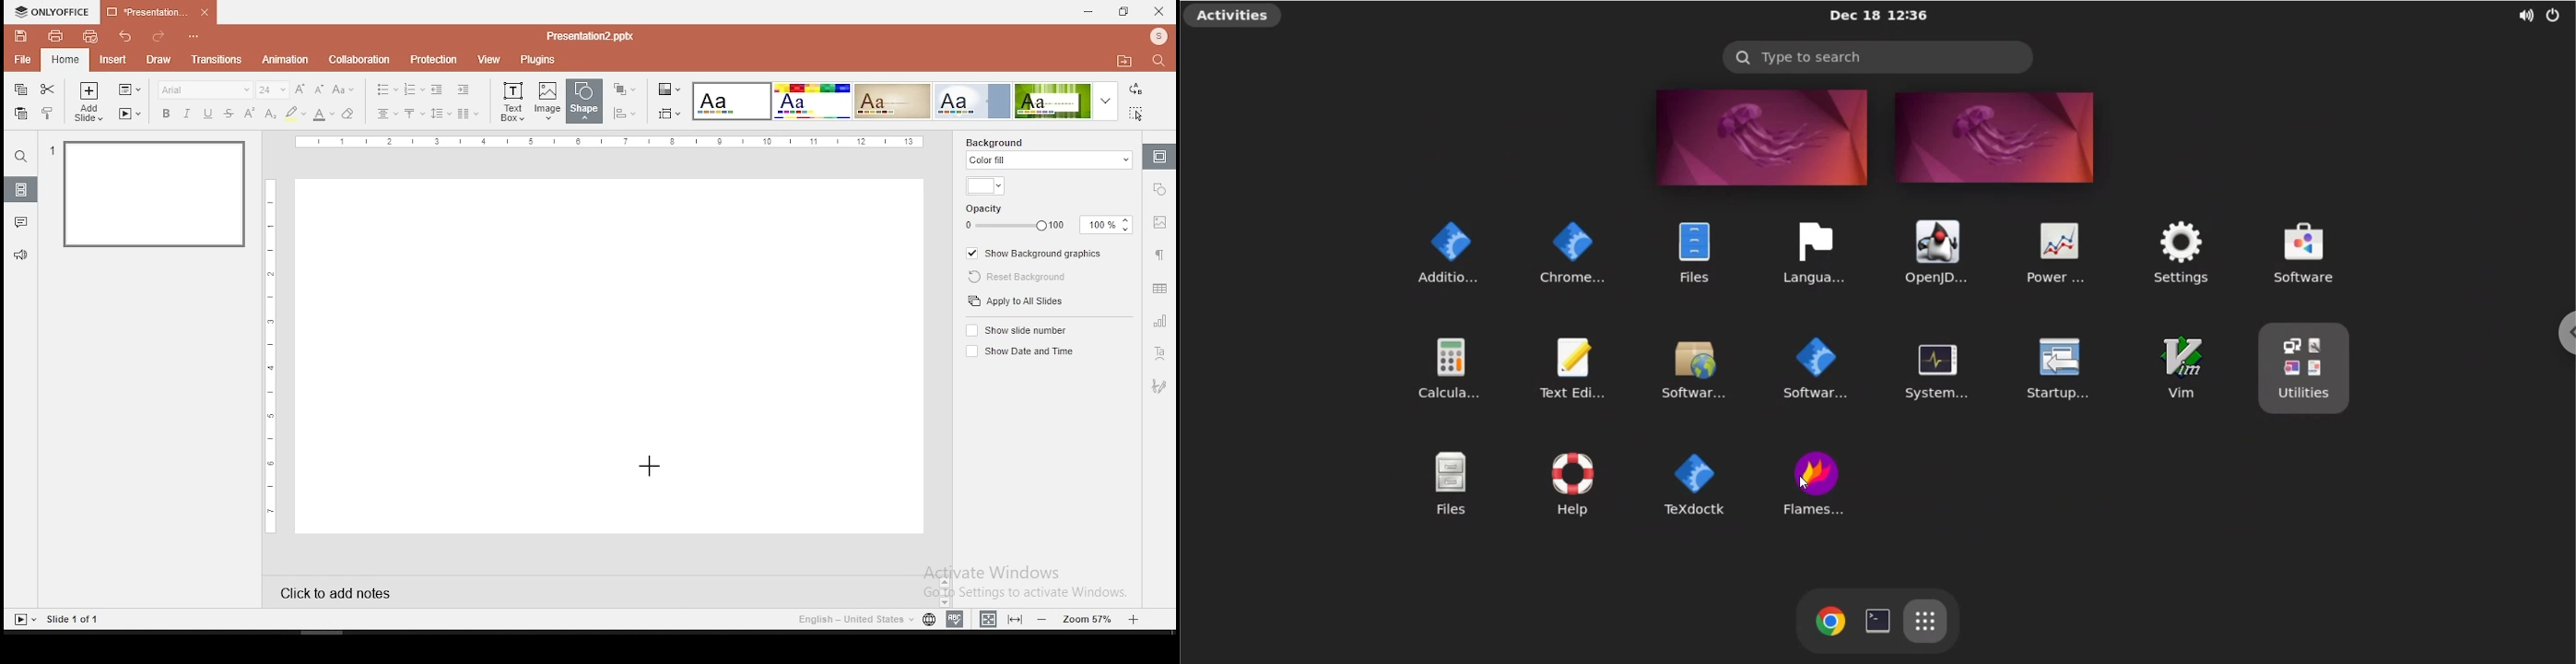  What do you see at coordinates (352, 591) in the screenshot?
I see `click to add notes` at bounding box center [352, 591].